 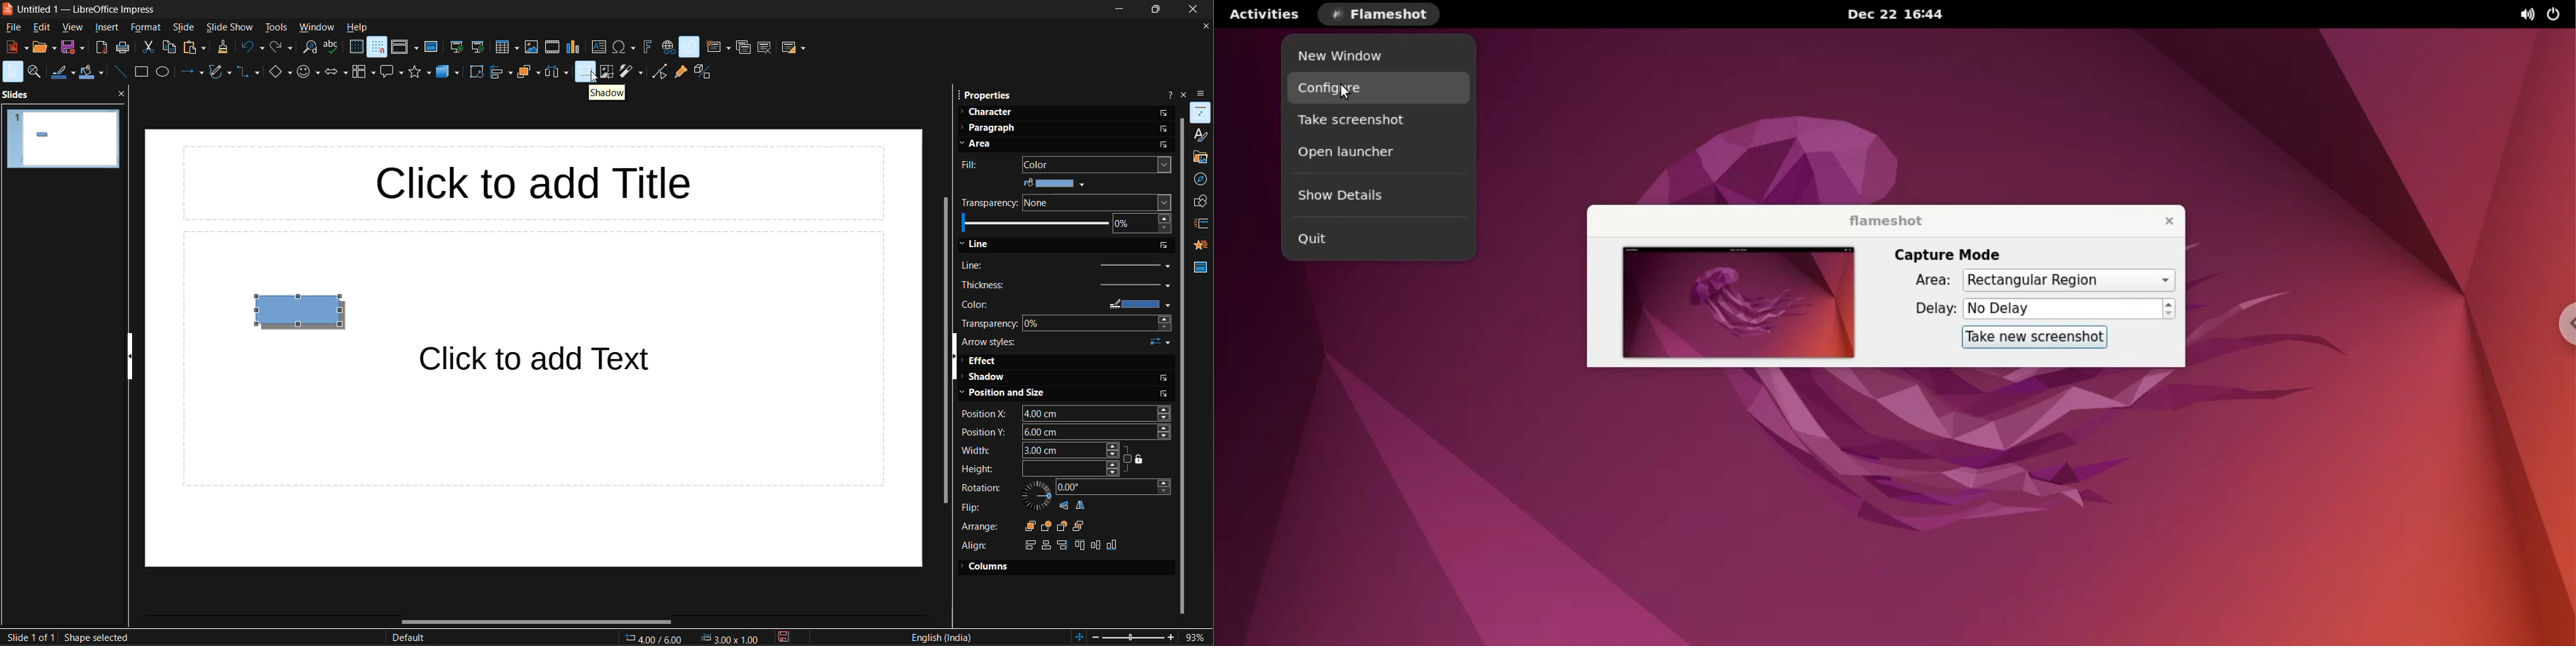 What do you see at coordinates (1378, 237) in the screenshot?
I see `quit` at bounding box center [1378, 237].